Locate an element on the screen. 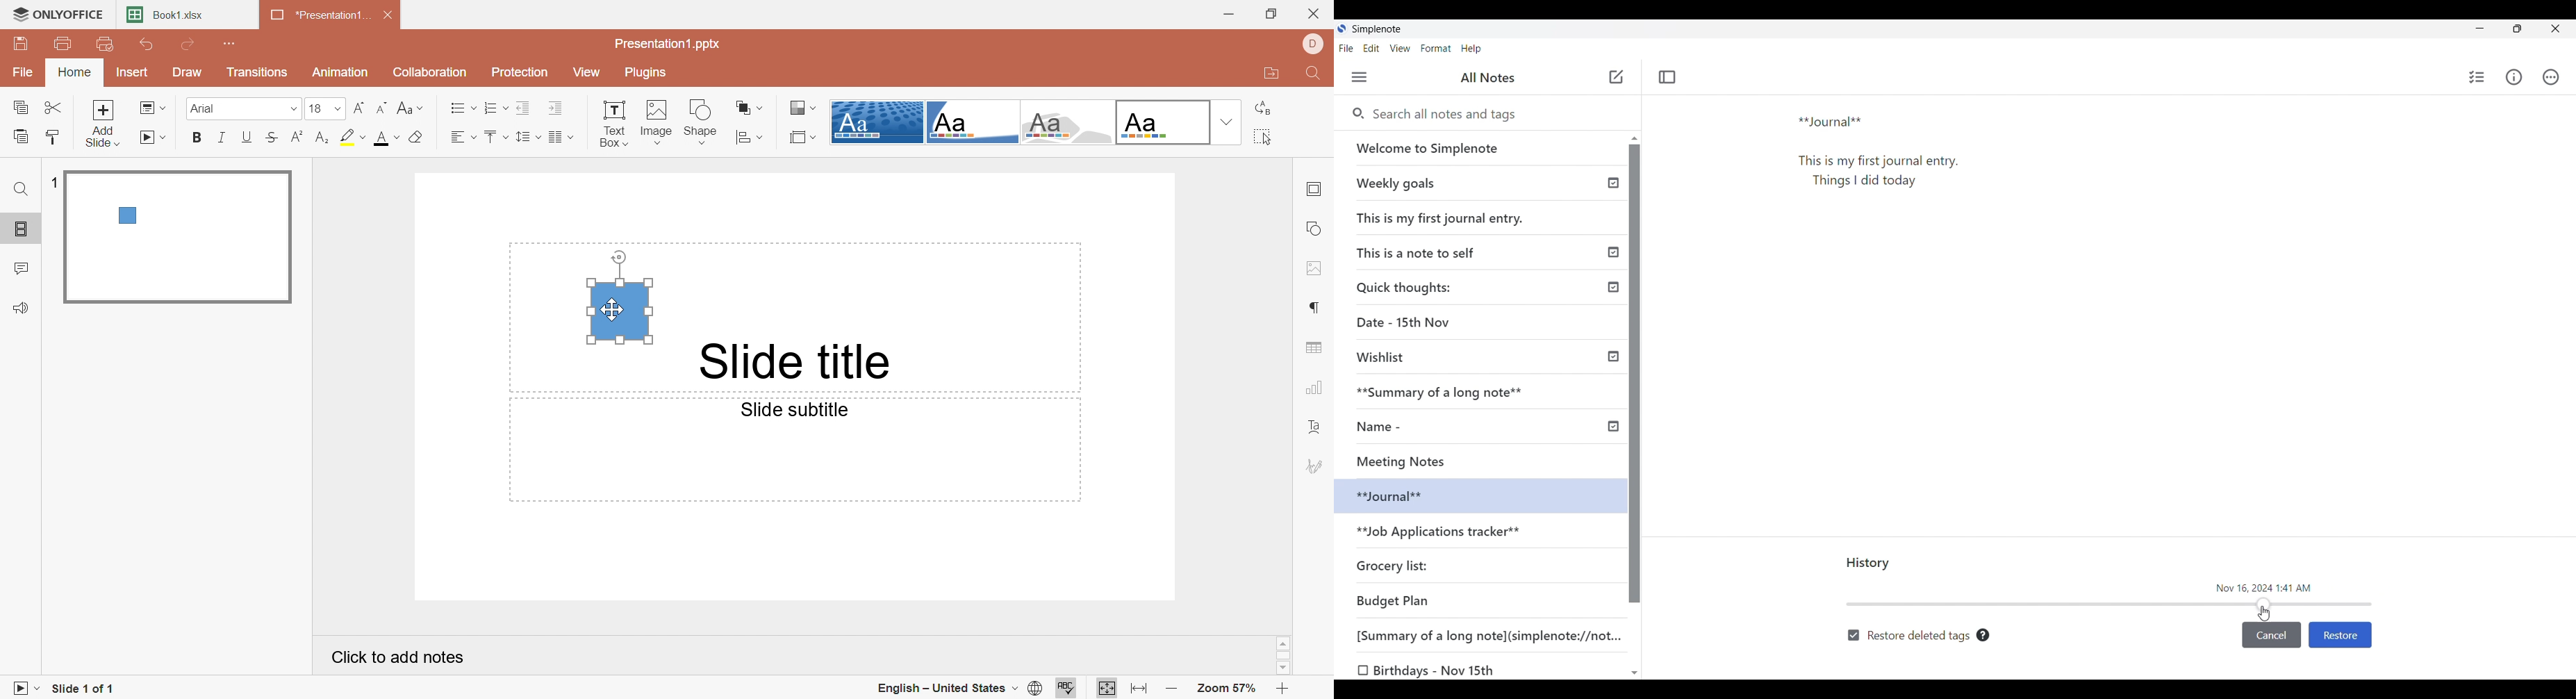 The image size is (2576, 700). Format menu is located at coordinates (1437, 49).